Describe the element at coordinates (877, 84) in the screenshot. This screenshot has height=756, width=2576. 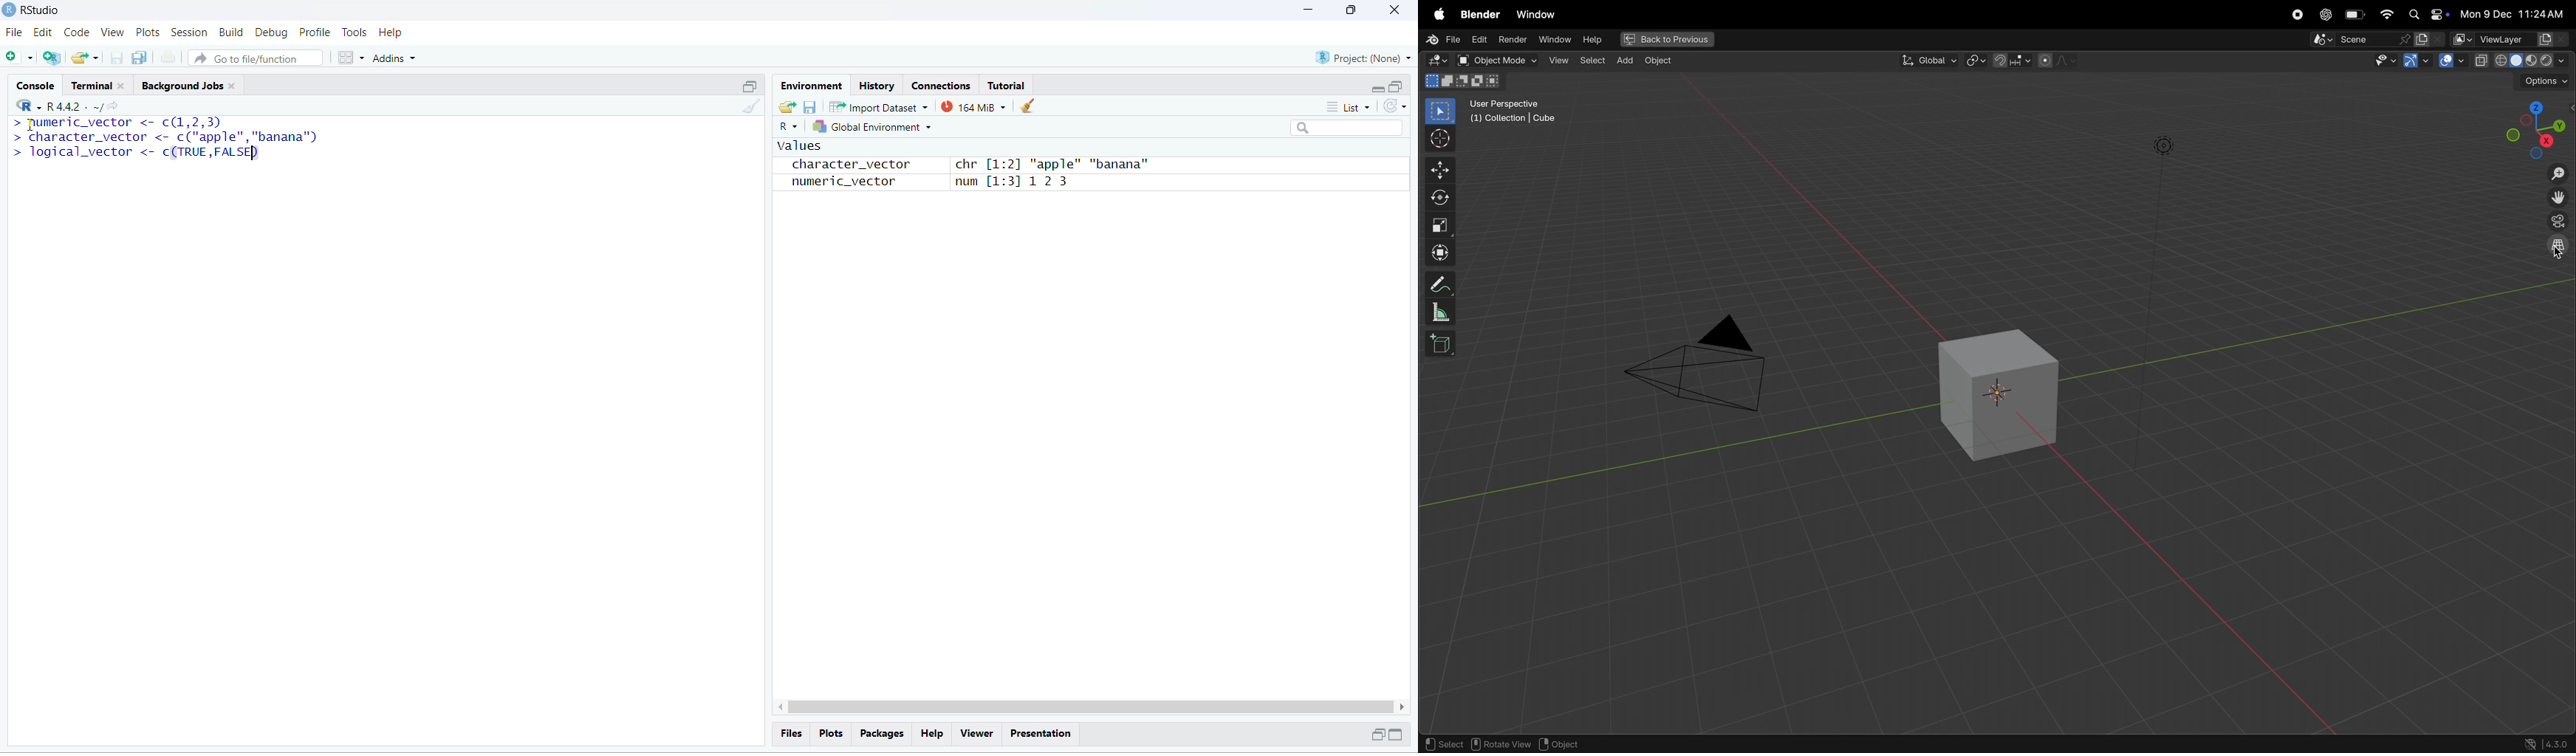
I see `History` at that location.